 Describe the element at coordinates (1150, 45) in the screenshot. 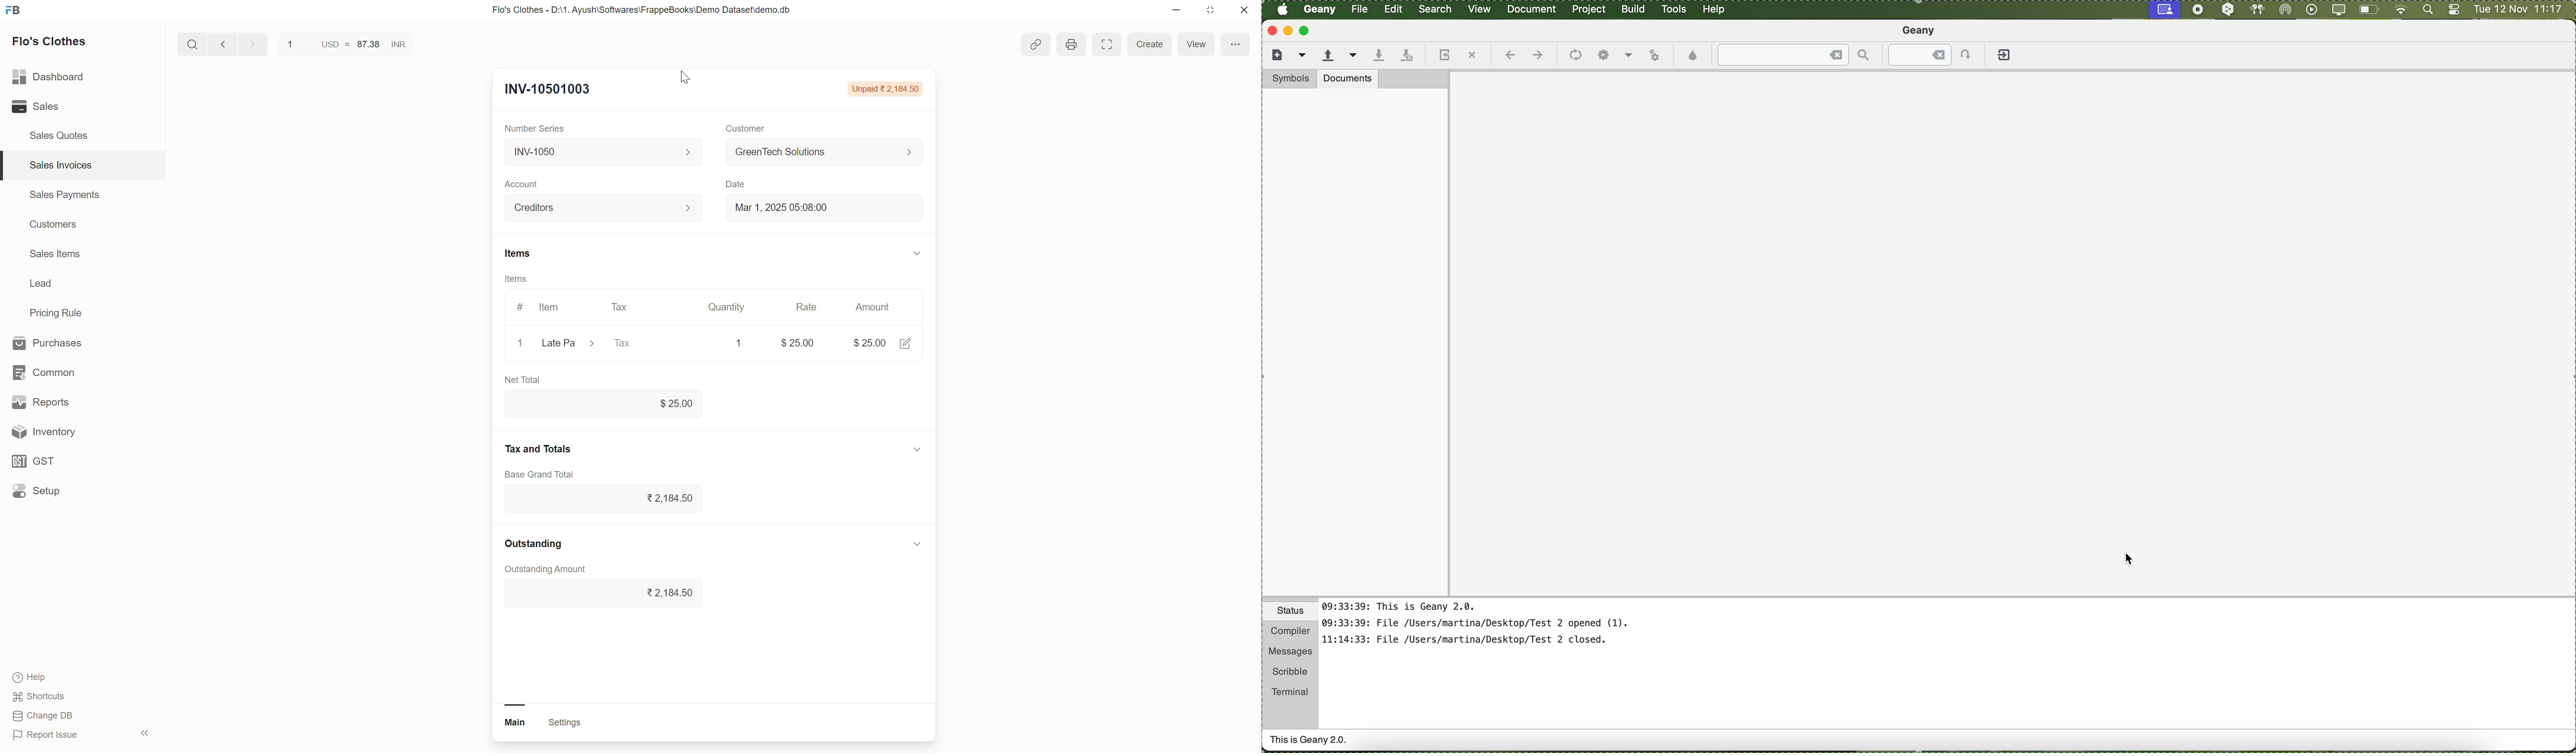

I see `create ` at that location.